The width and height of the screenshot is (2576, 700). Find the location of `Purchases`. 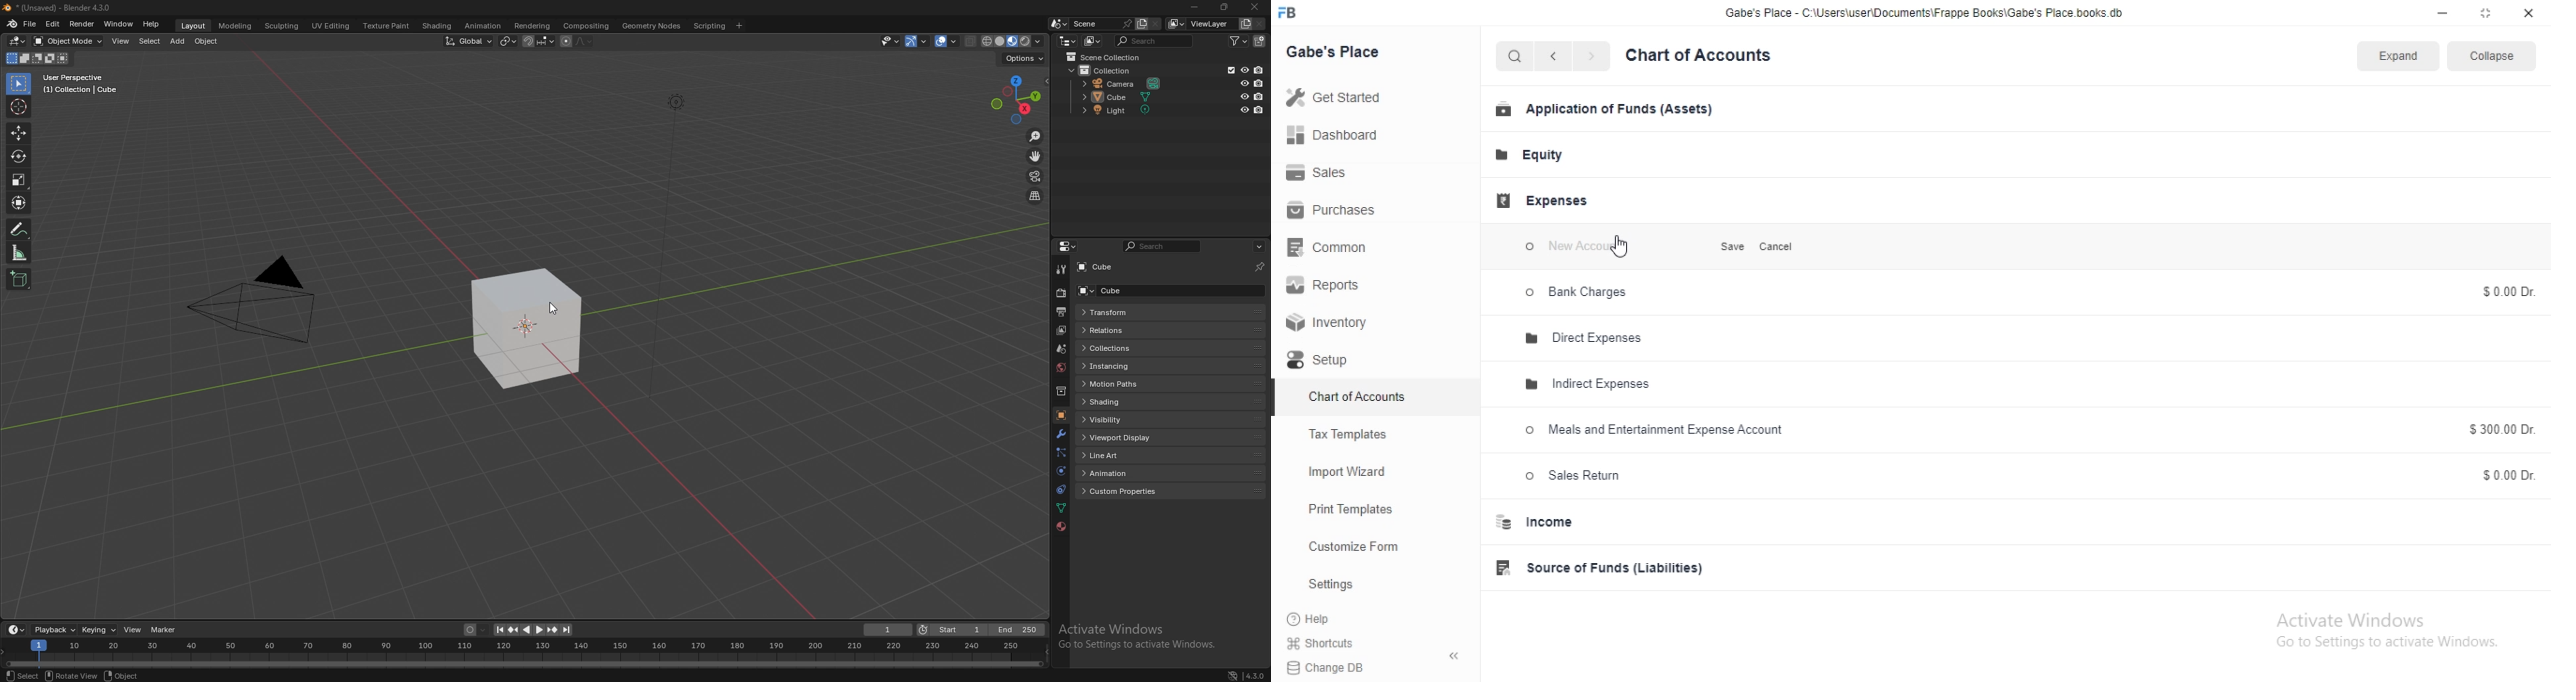

Purchases is located at coordinates (1337, 212).